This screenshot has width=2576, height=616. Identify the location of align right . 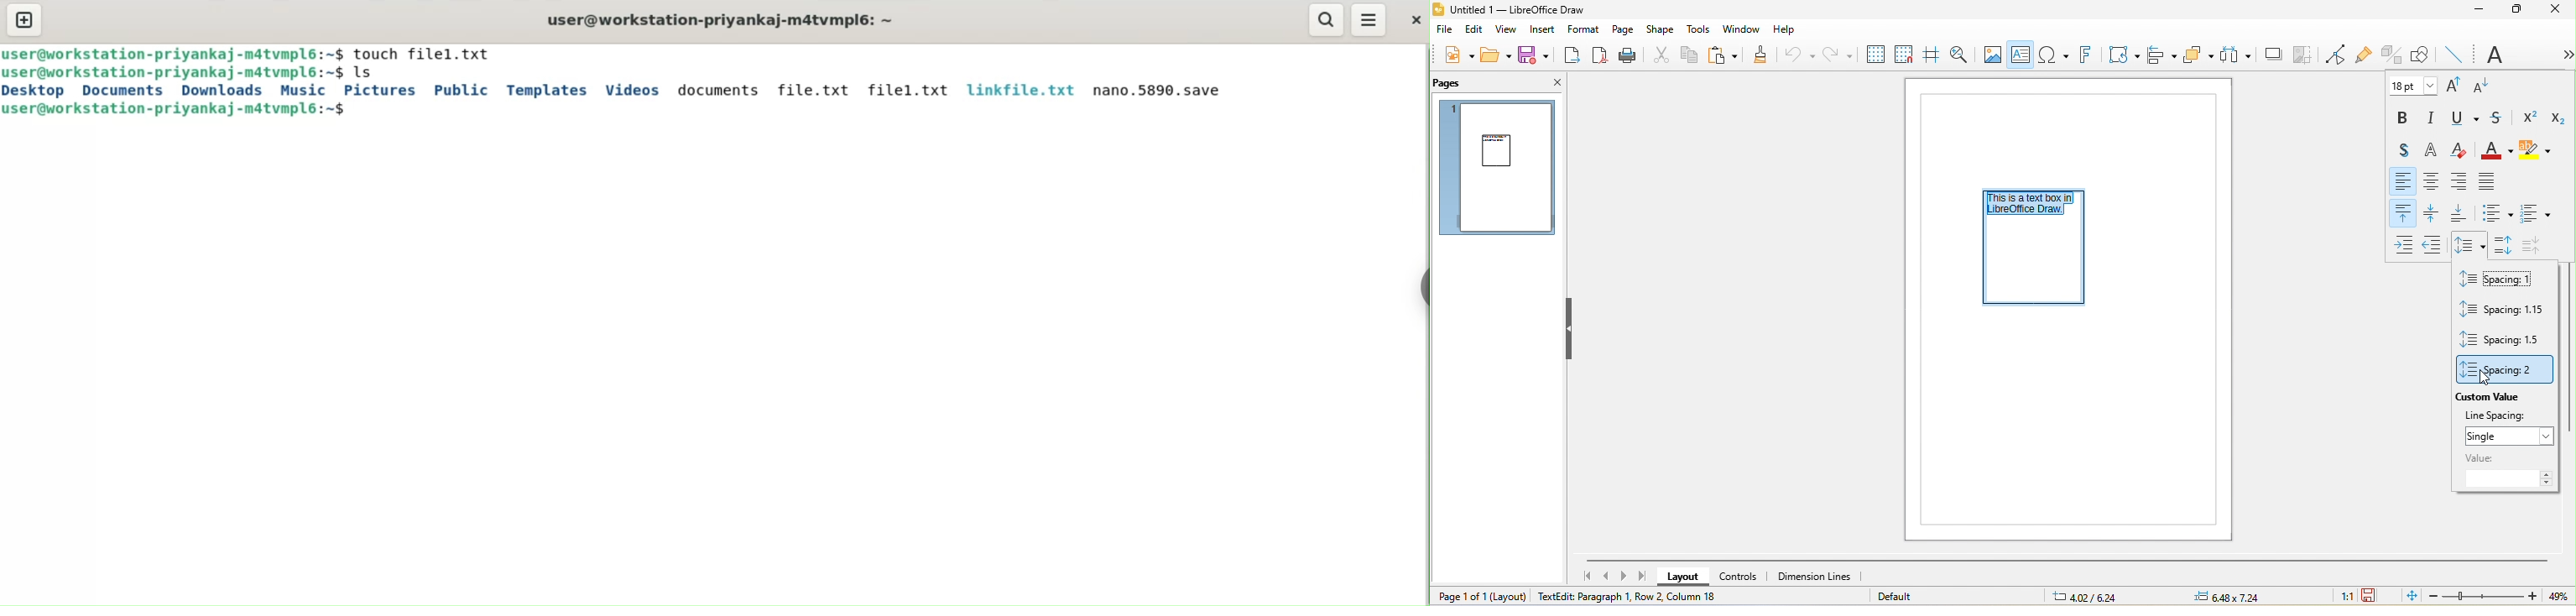
(2459, 181).